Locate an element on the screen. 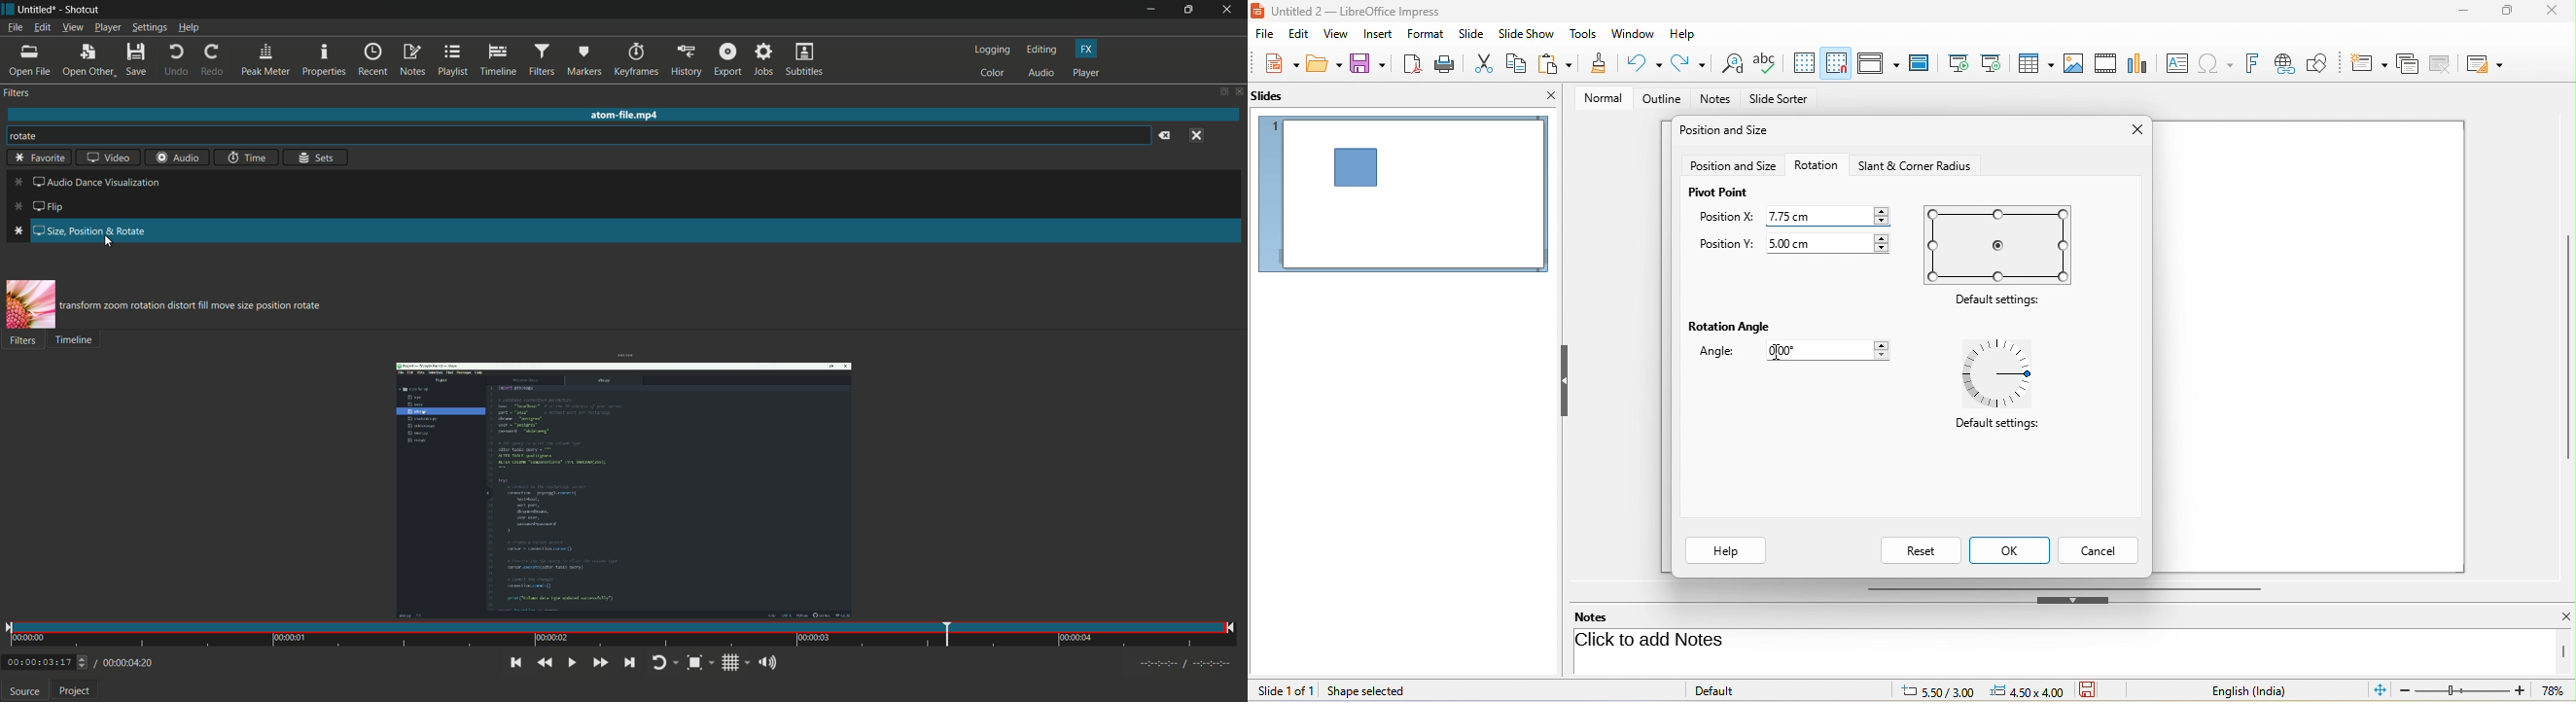 The width and height of the screenshot is (2576, 728). hide is located at coordinates (2073, 600).